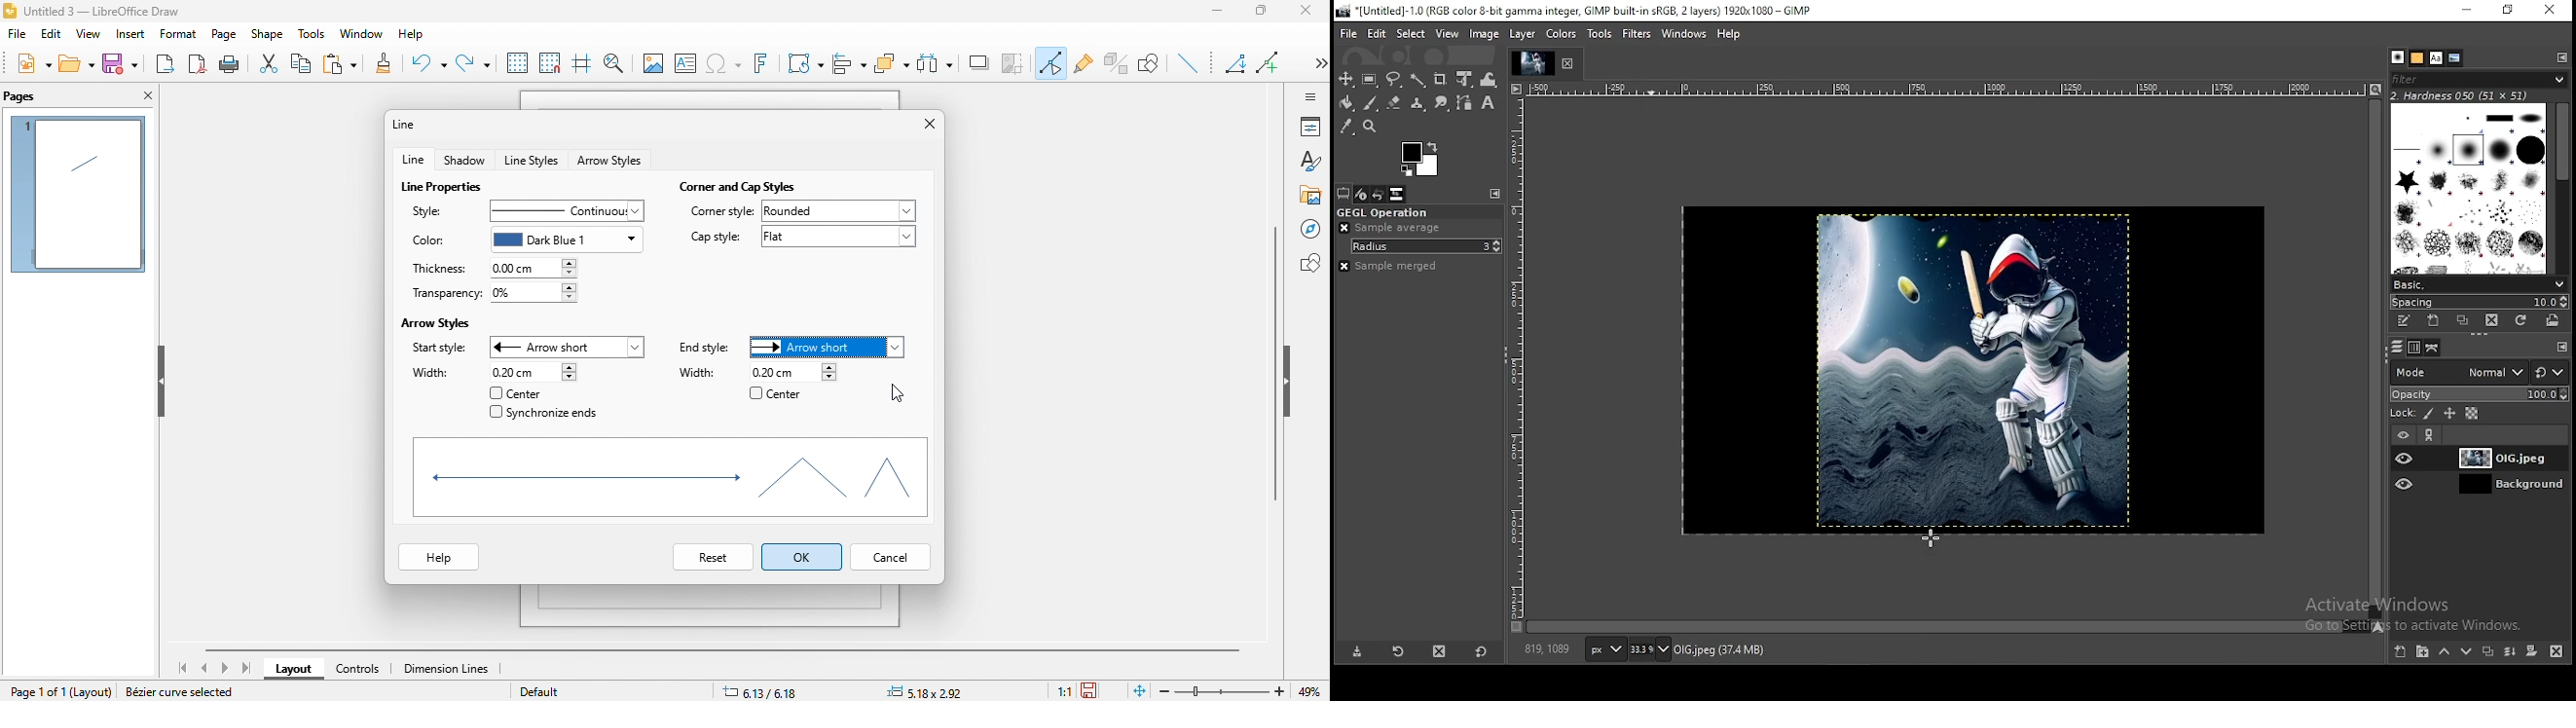  What do you see at coordinates (2449, 414) in the screenshot?
I see `lock position and size` at bounding box center [2449, 414].